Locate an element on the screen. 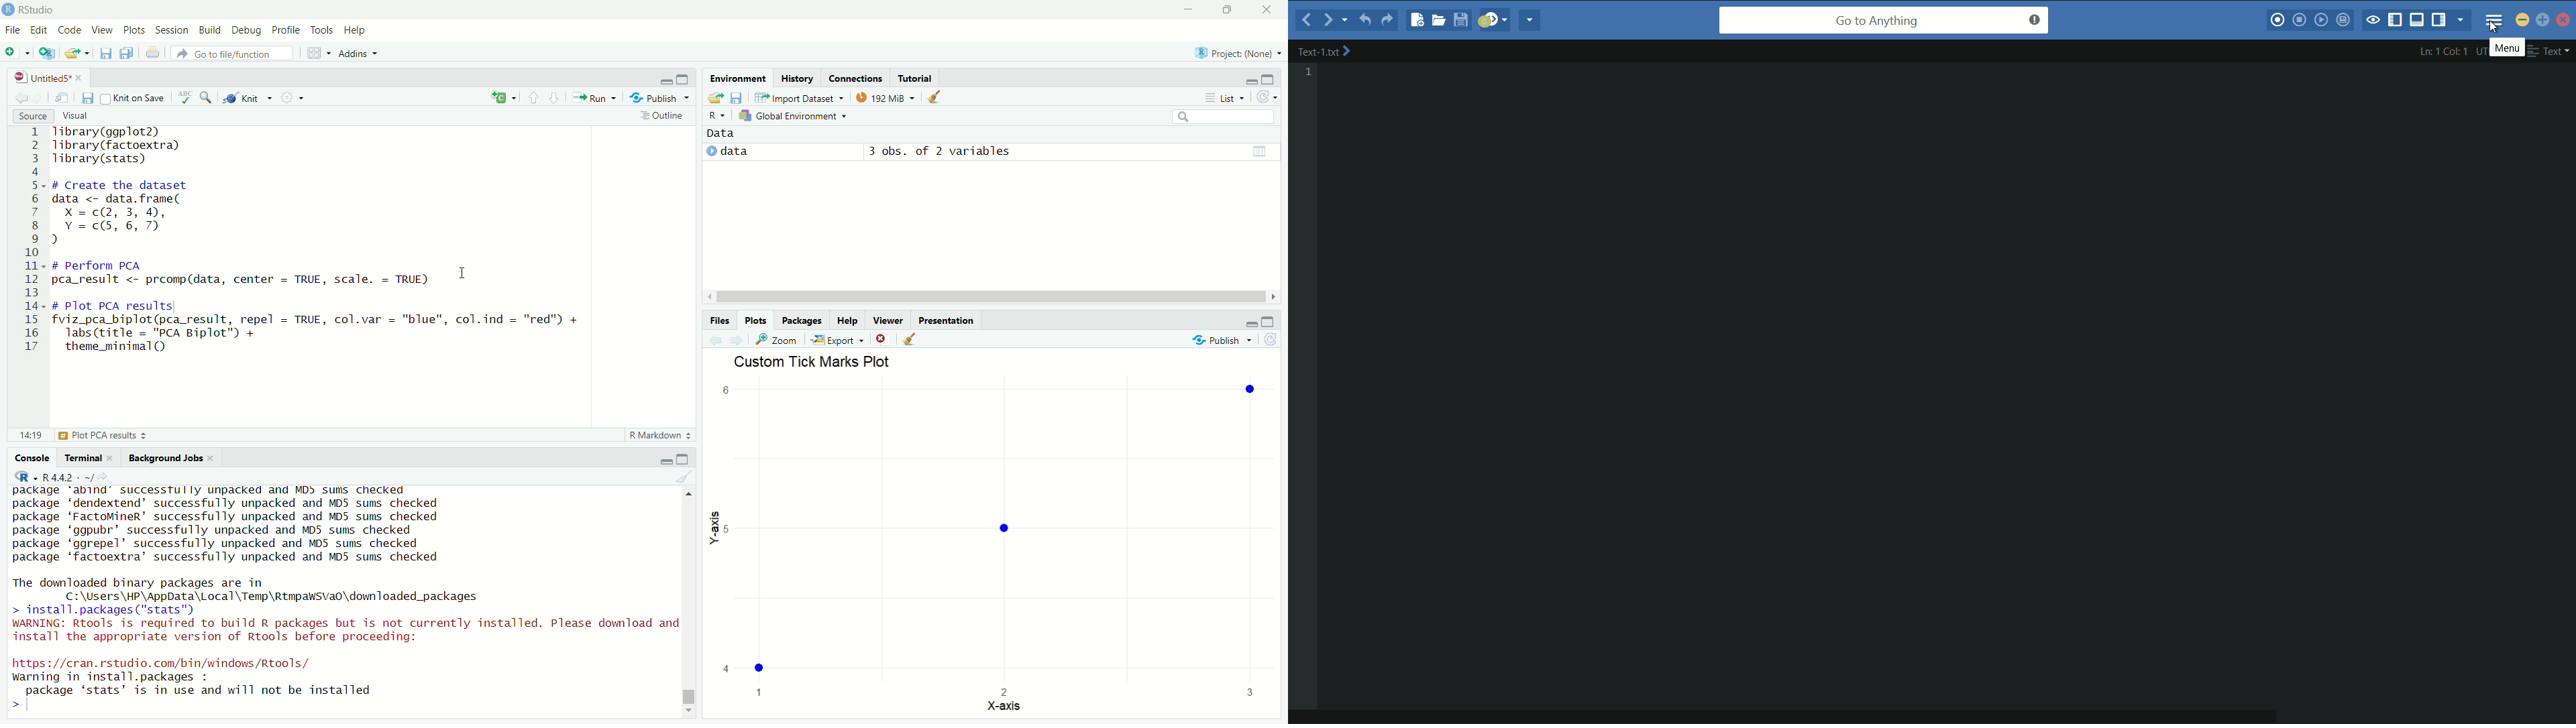 The width and height of the screenshot is (2576, 728). list view is located at coordinates (1224, 97).